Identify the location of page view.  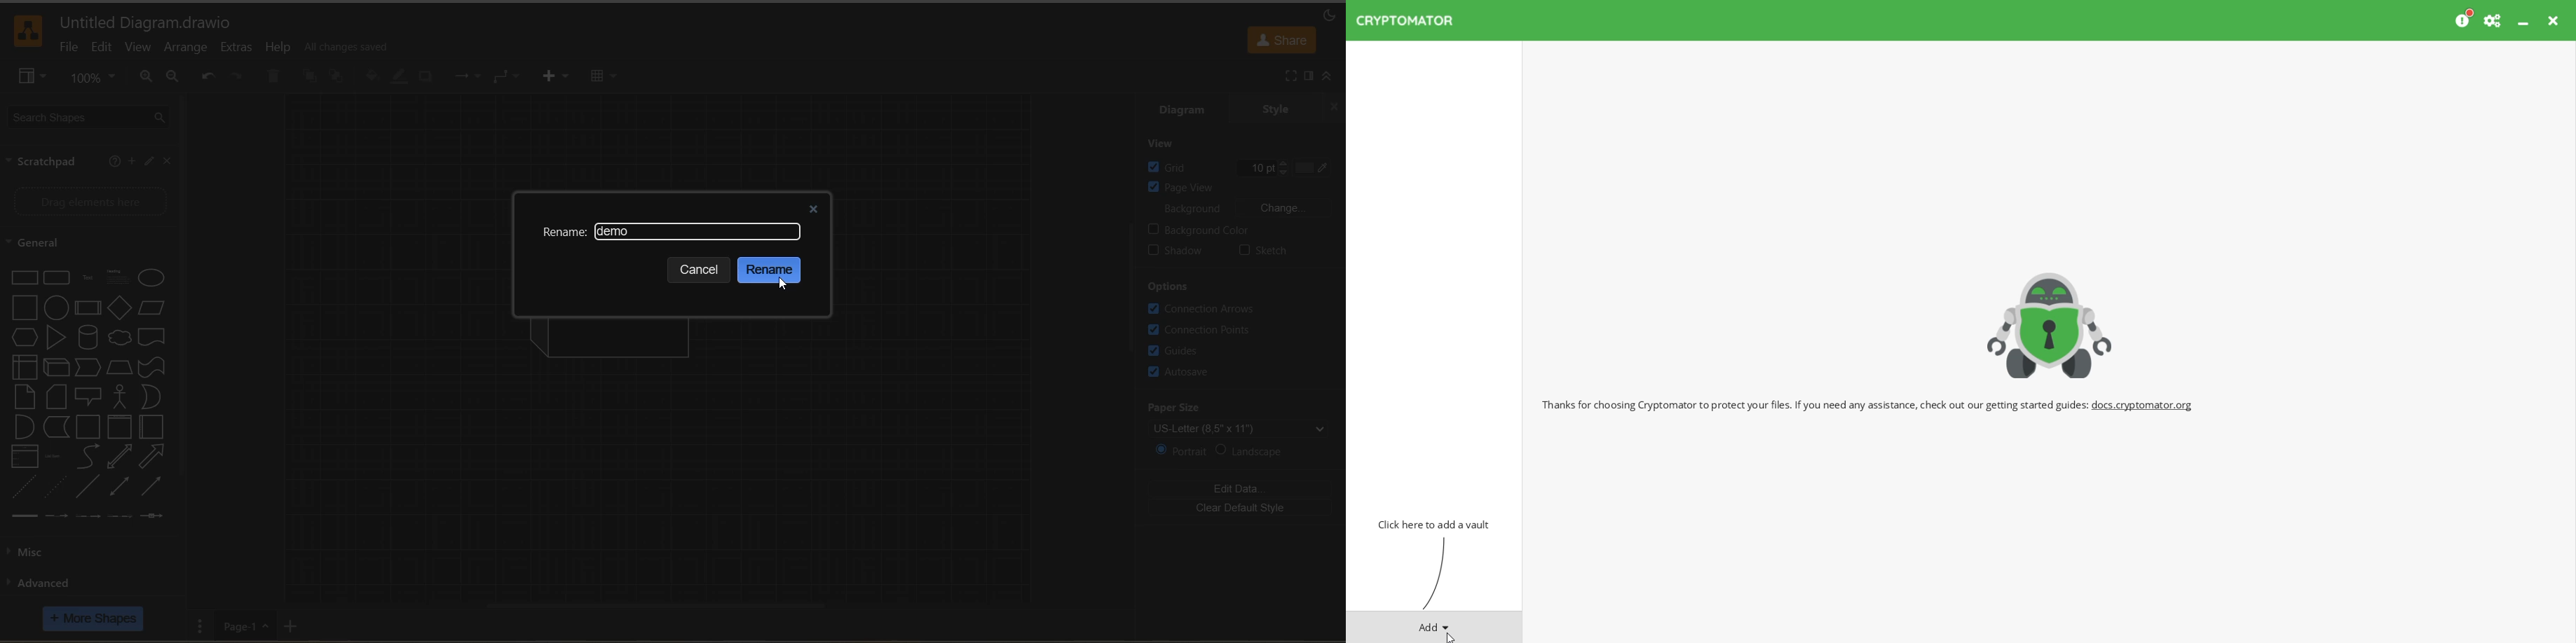
(1235, 188).